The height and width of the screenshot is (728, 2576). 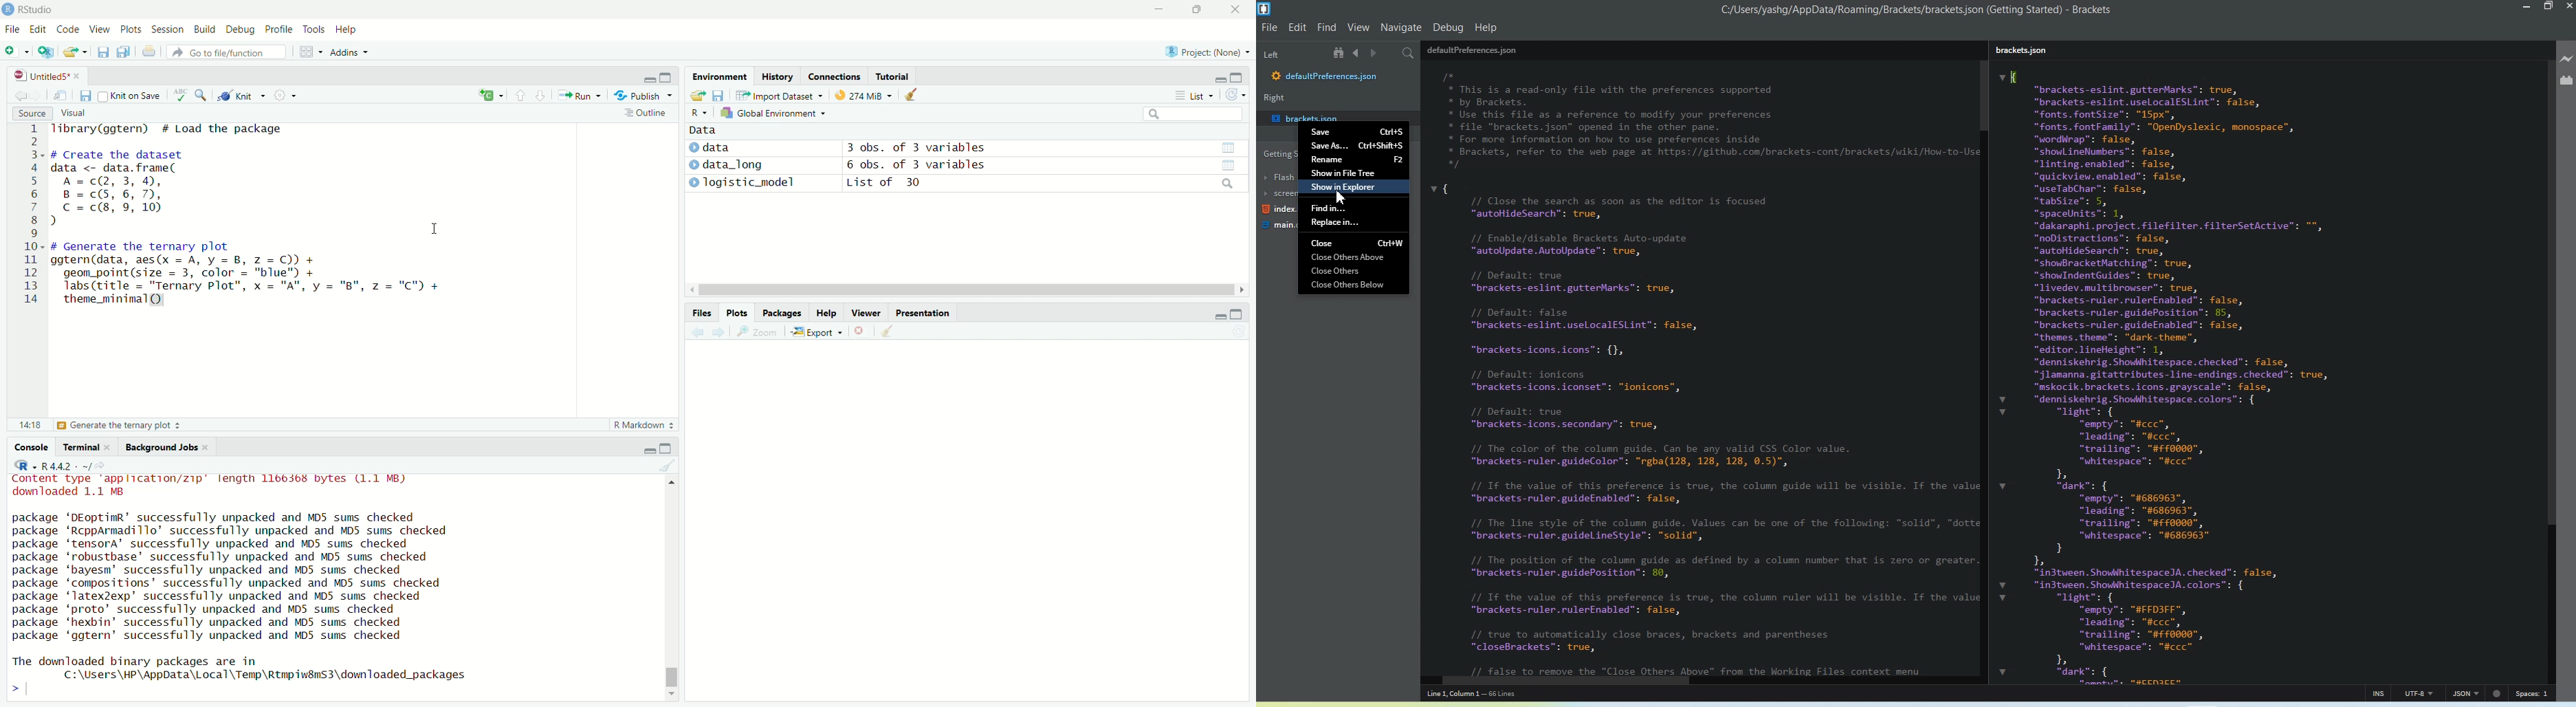 What do you see at coordinates (39, 28) in the screenshot?
I see `Edit` at bounding box center [39, 28].